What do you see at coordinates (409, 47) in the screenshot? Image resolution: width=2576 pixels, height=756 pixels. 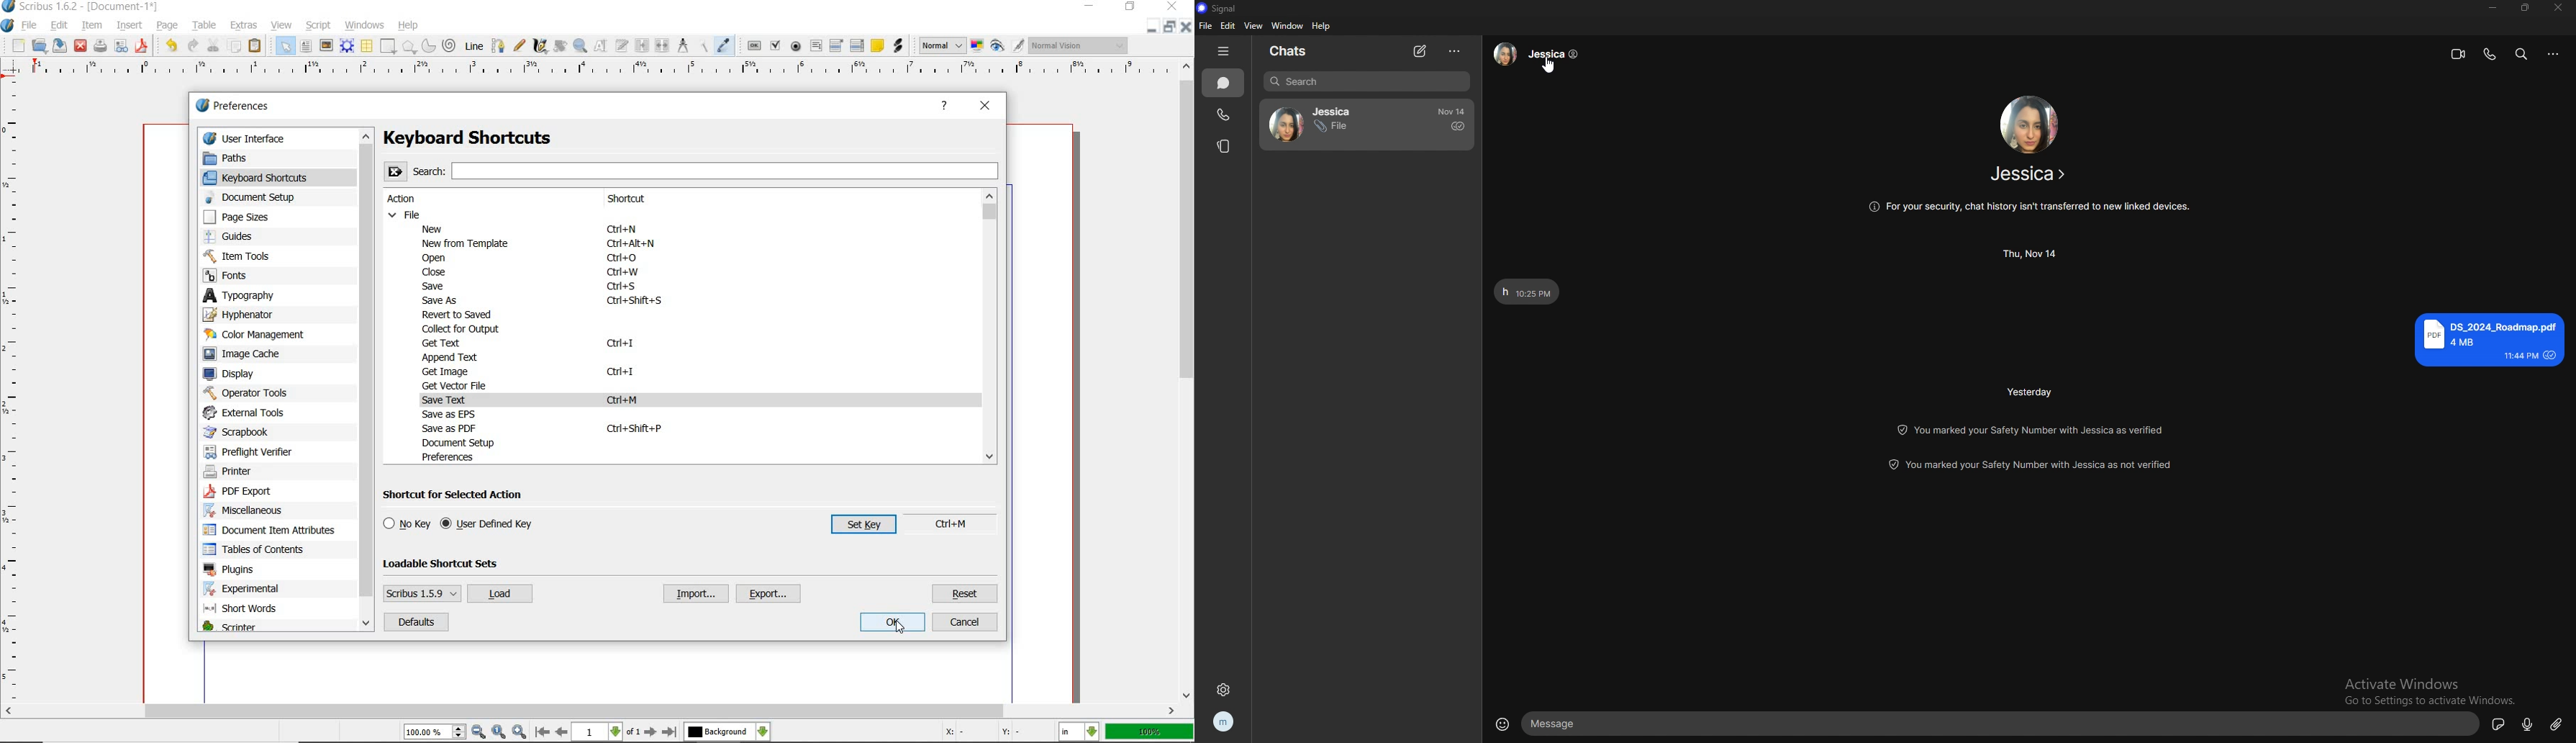 I see `polygon` at bounding box center [409, 47].